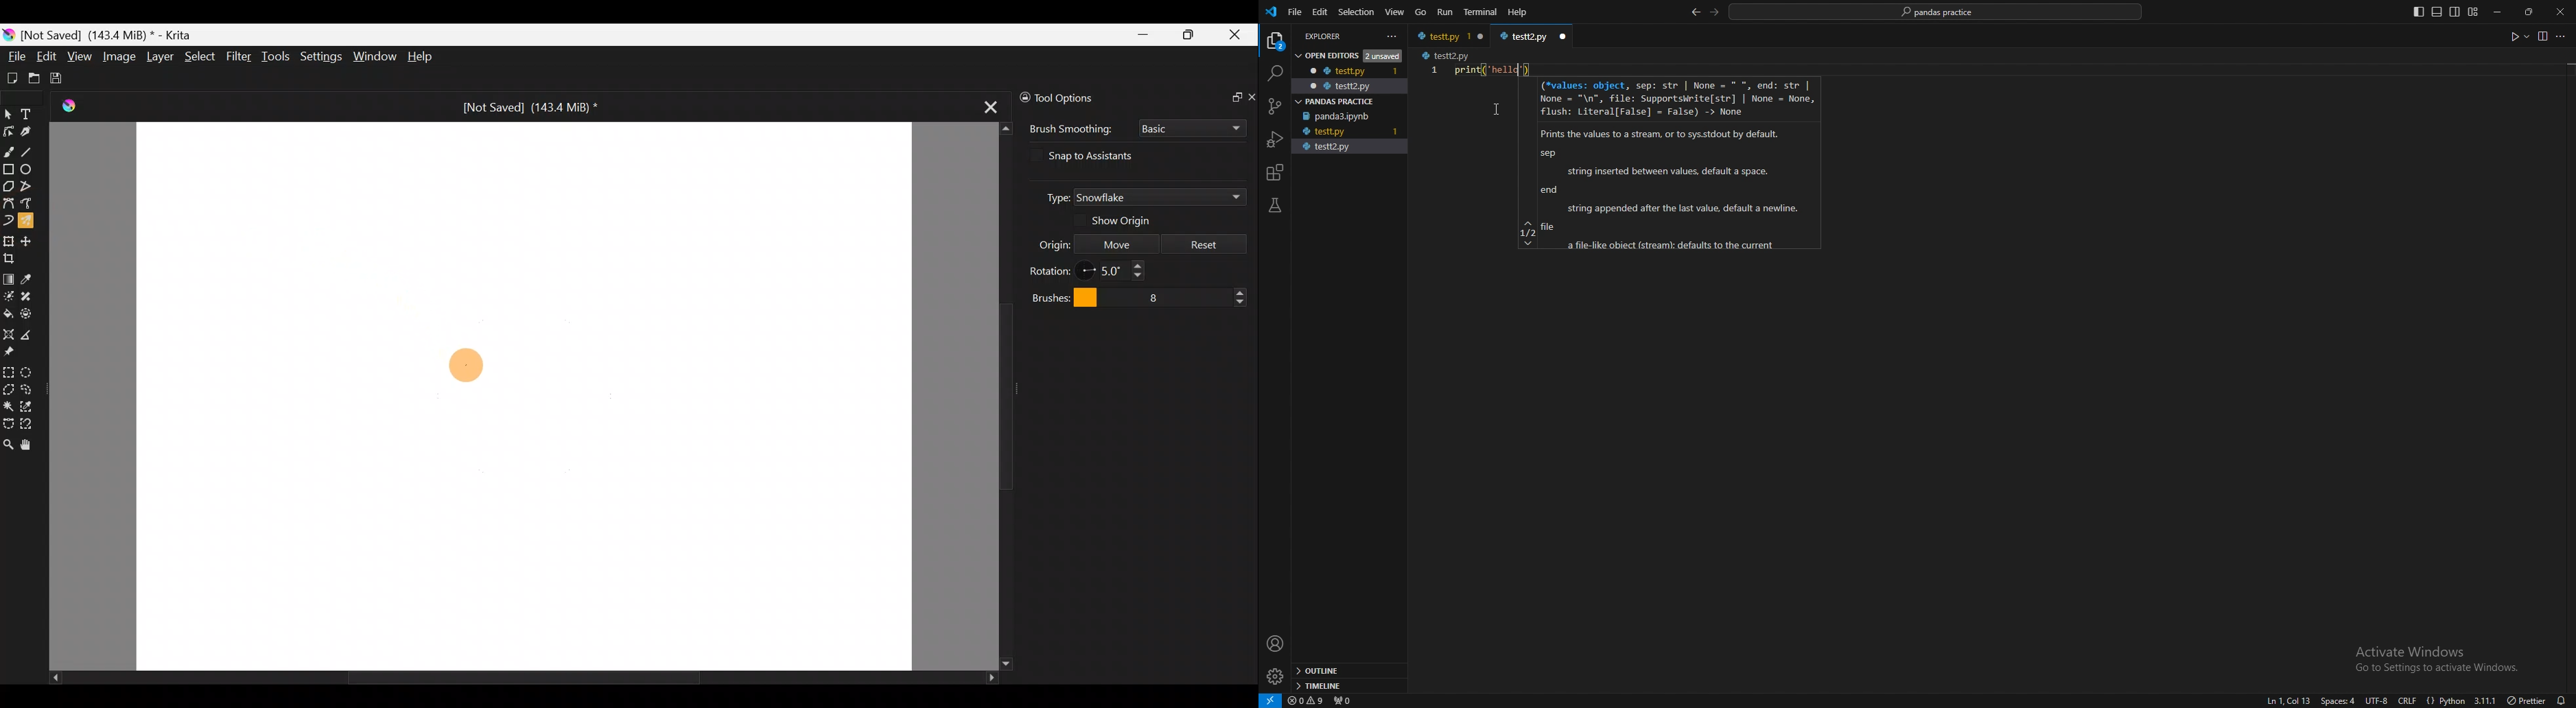 Image resolution: width=2576 pixels, height=728 pixels. What do you see at coordinates (28, 314) in the screenshot?
I see `Enclose and fill tool` at bounding box center [28, 314].